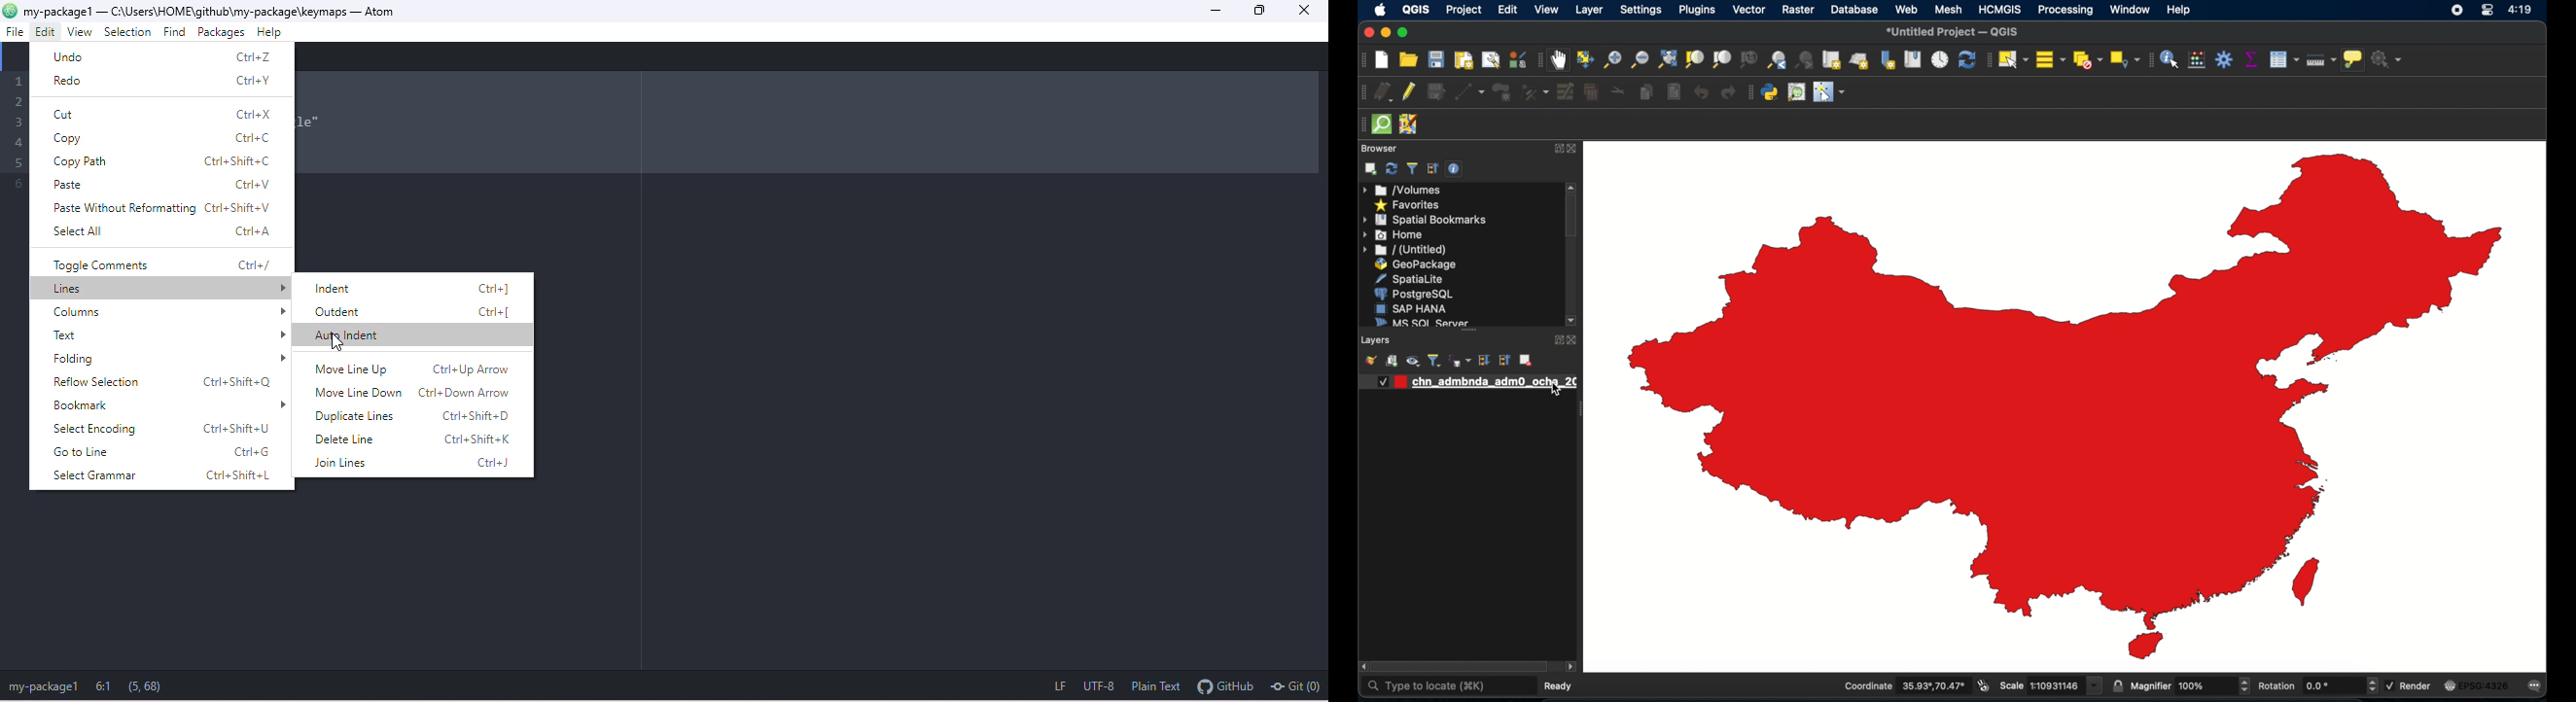 The height and width of the screenshot is (728, 2576). Describe the element at coordinates (2537, 686) in the screenshot. I see `messages` at that location.